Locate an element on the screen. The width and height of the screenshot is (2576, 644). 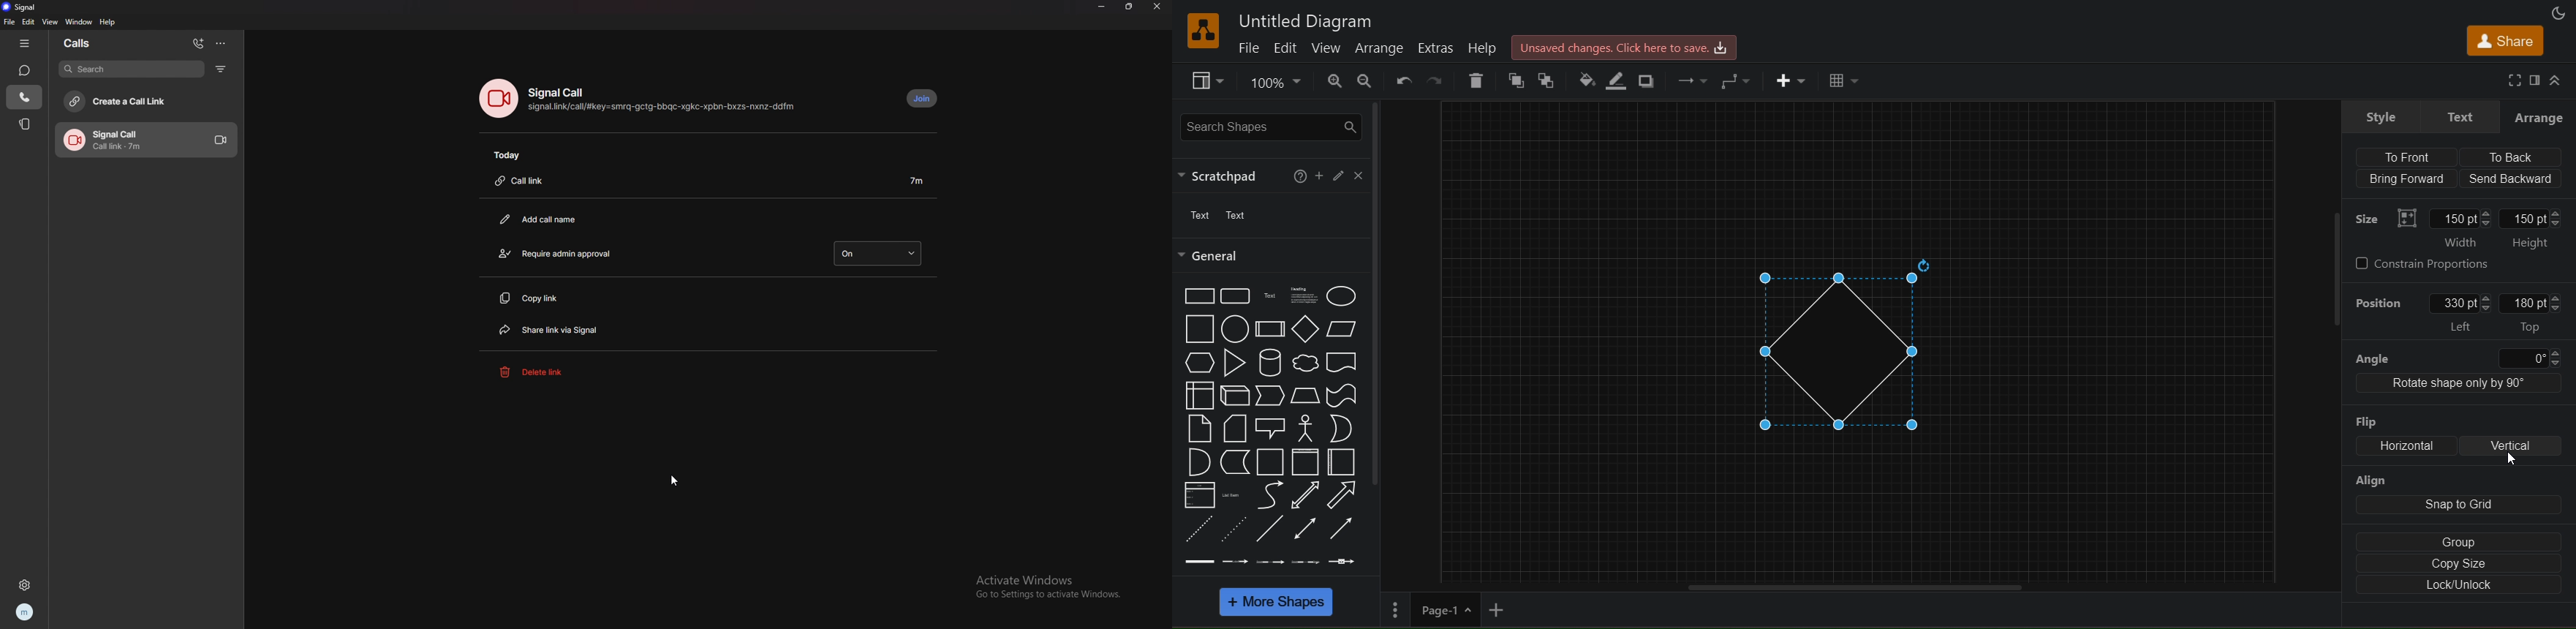
search shapes is located at coordinates (1269, 126).